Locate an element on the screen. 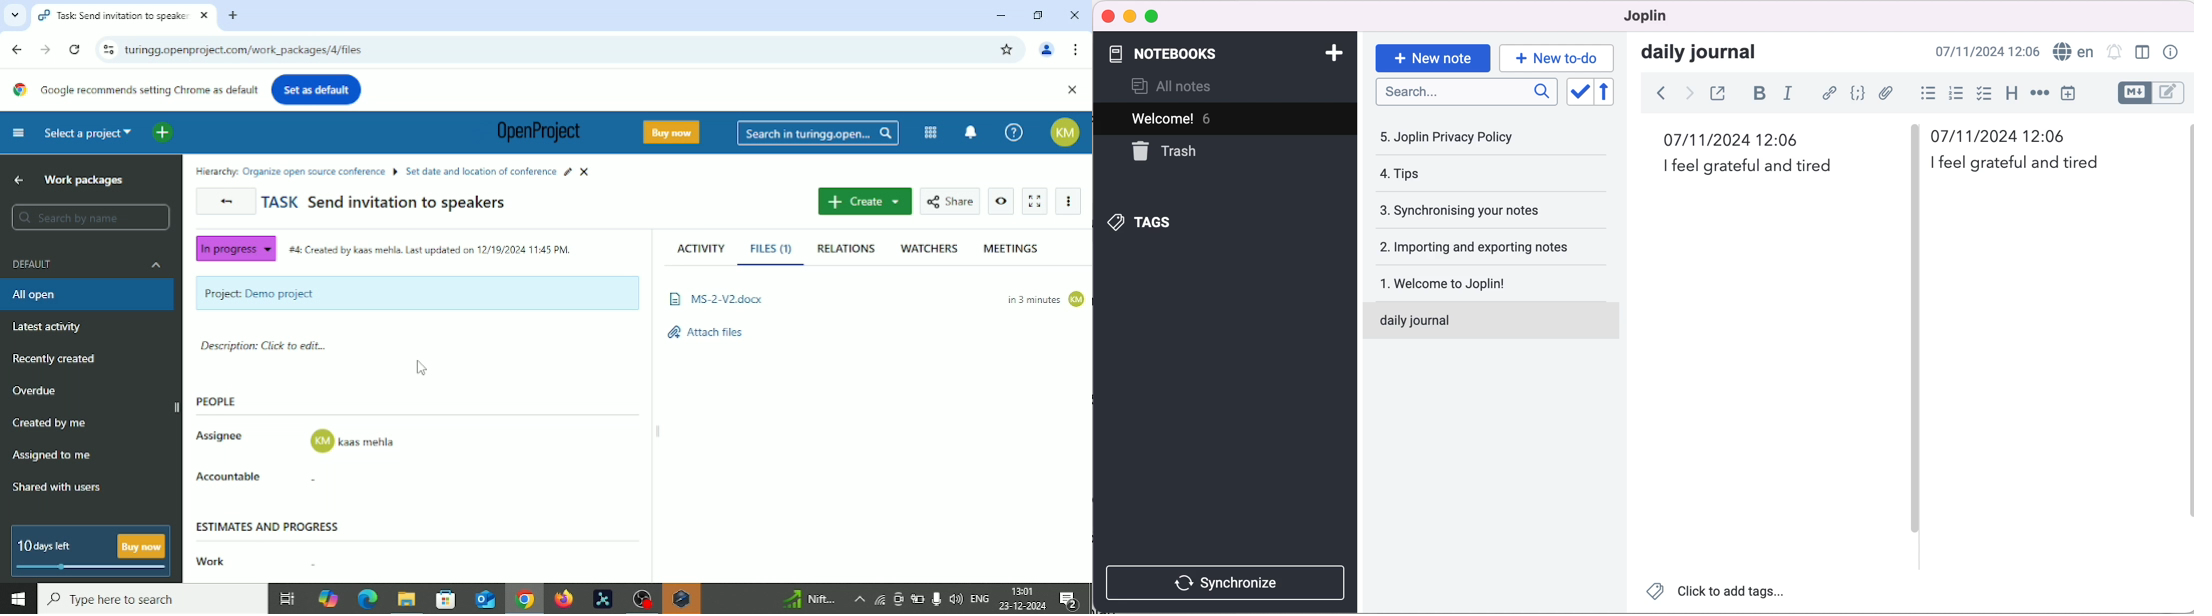 The height and width of the screenshot is (616, 2212). Accountable is located at coordinates (236, 477).